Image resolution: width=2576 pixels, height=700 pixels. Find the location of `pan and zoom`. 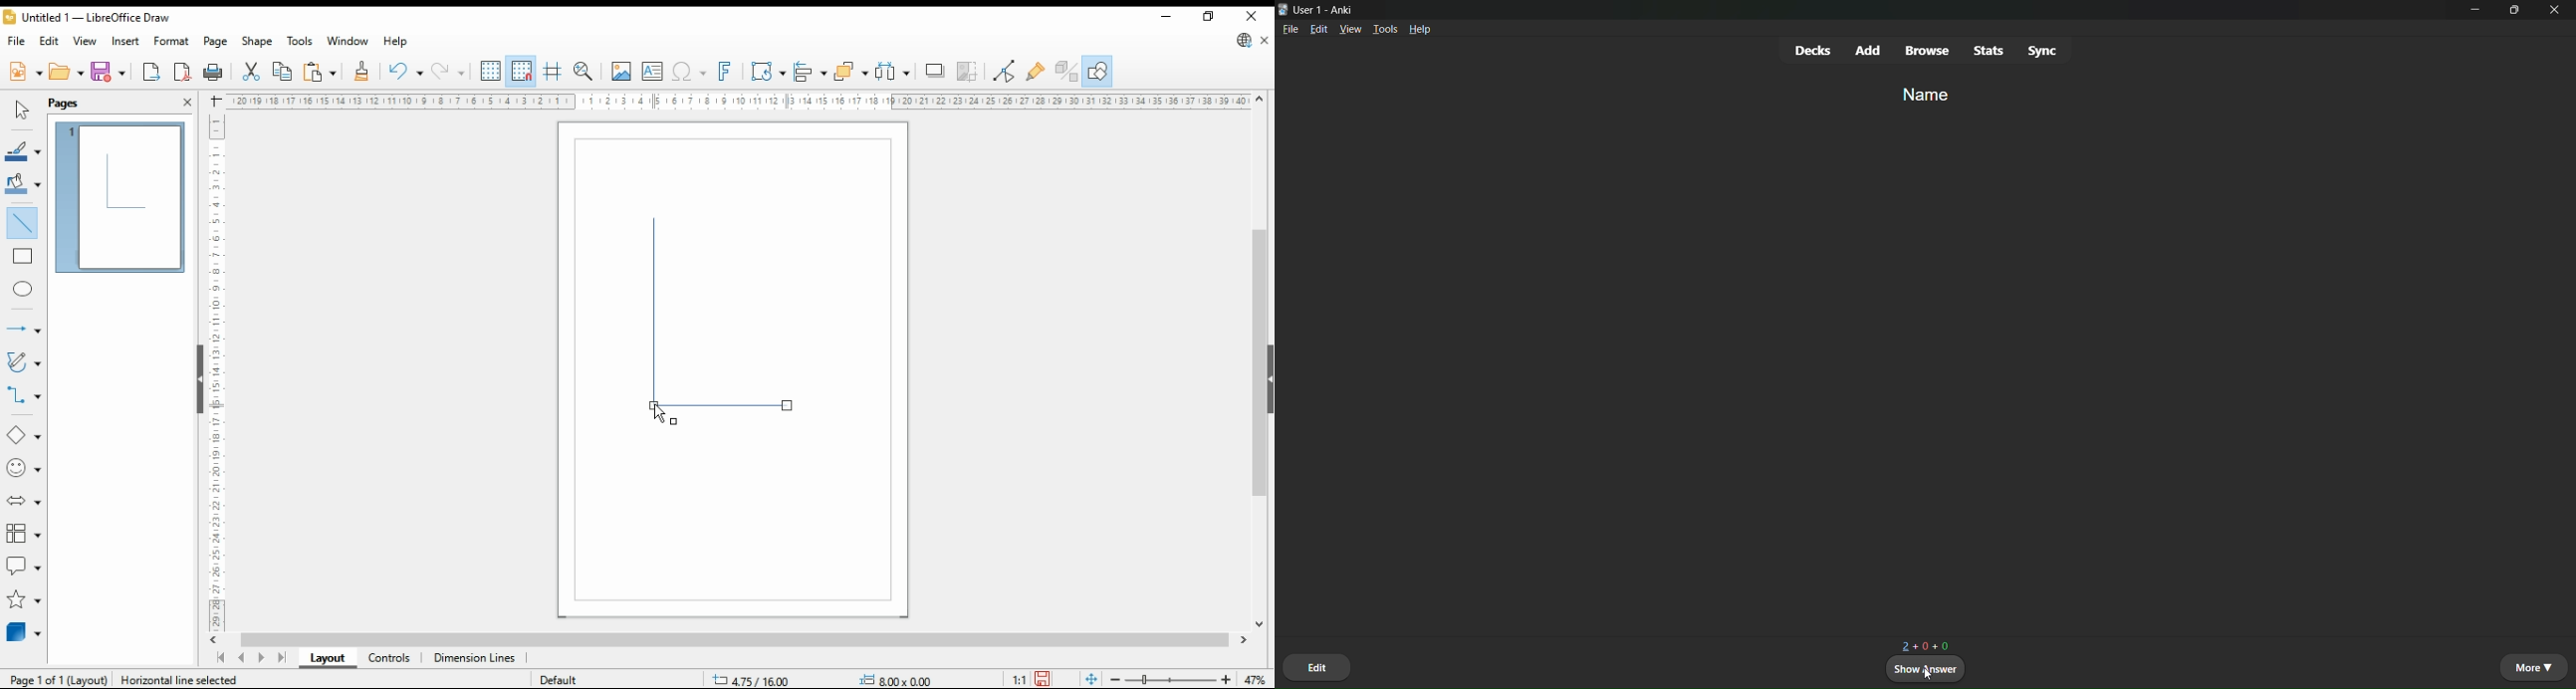

pan and zoom is located at coordinates (585, 71).